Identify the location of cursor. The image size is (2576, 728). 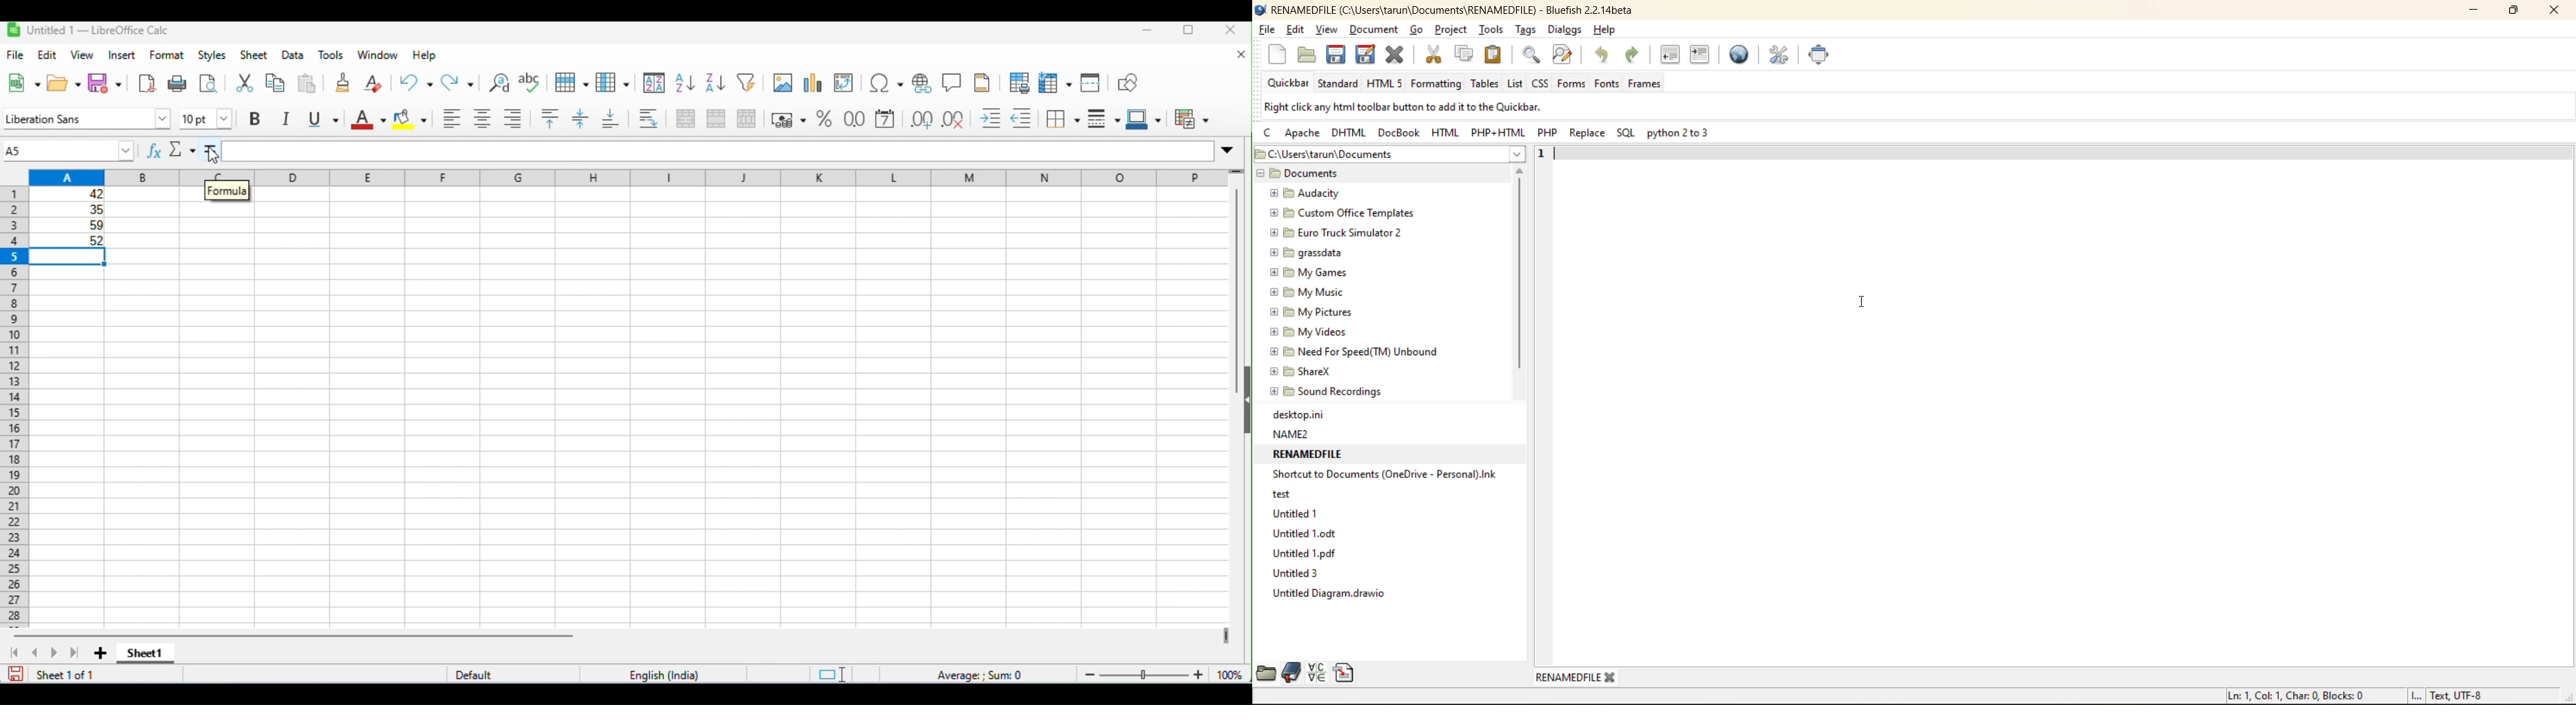
(1864, 305).